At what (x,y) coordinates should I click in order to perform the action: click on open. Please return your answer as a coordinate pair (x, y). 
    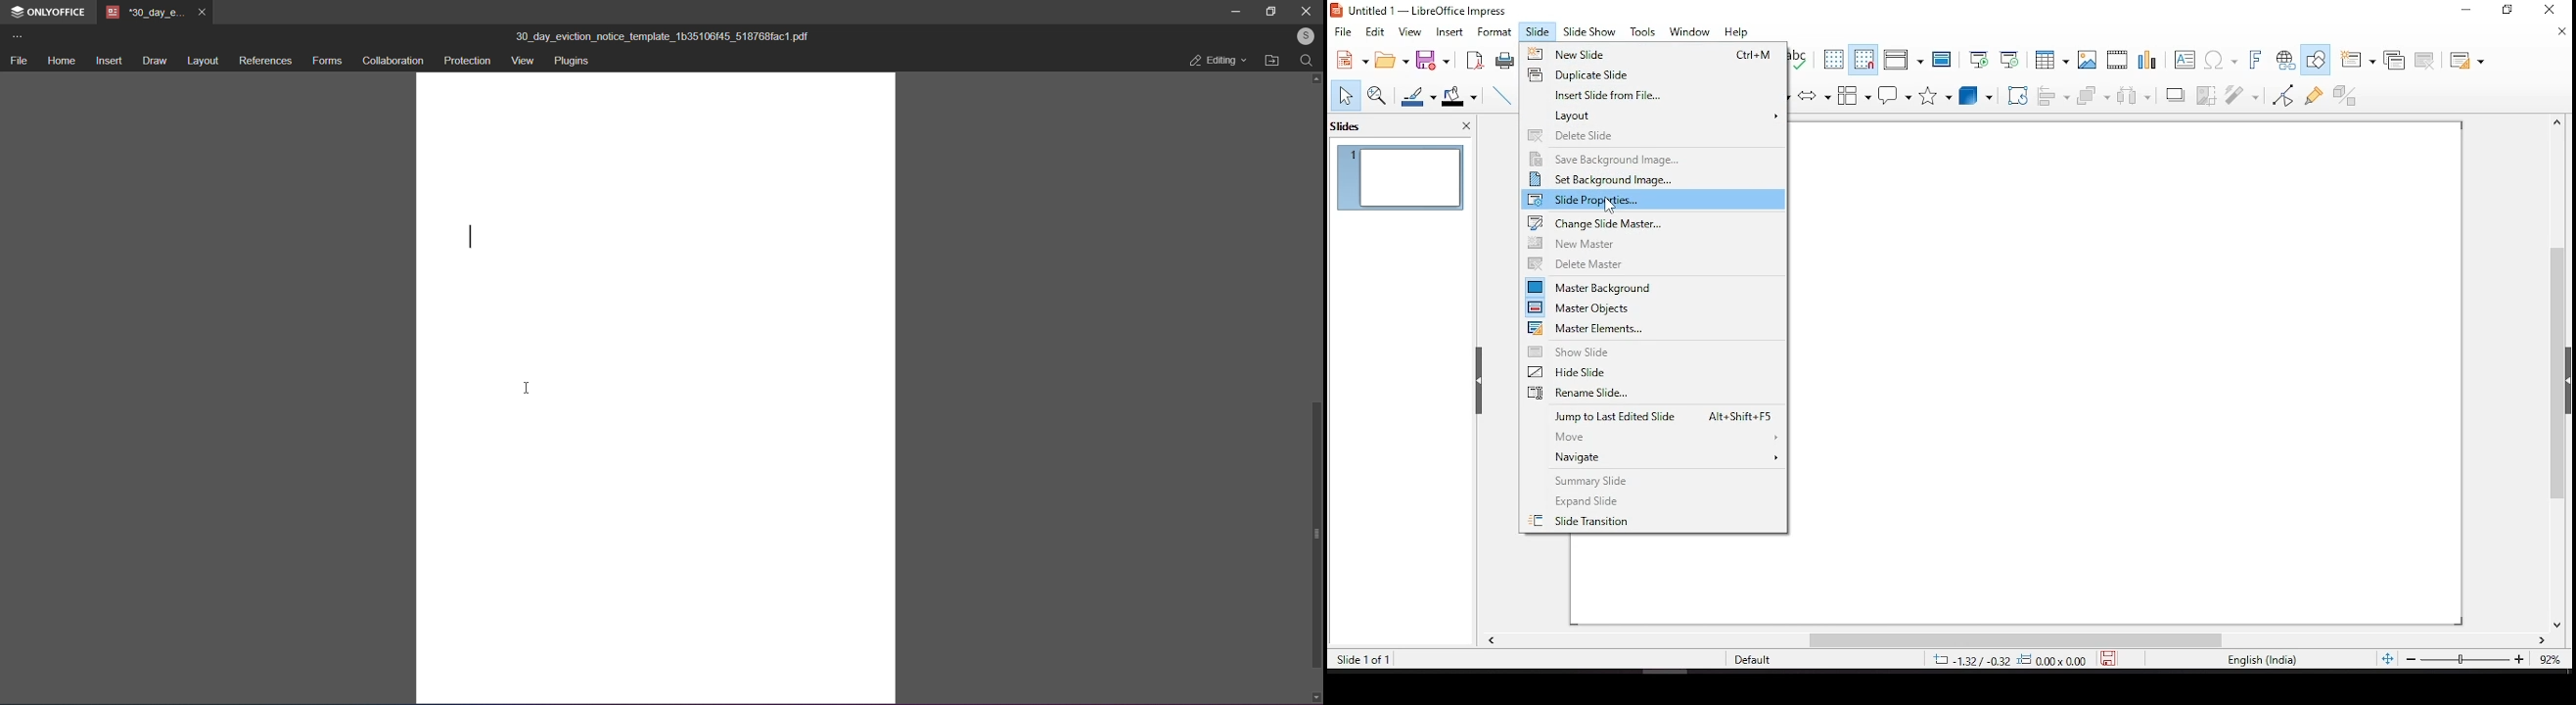
    Looking at the image, I should click on (1392, 58).